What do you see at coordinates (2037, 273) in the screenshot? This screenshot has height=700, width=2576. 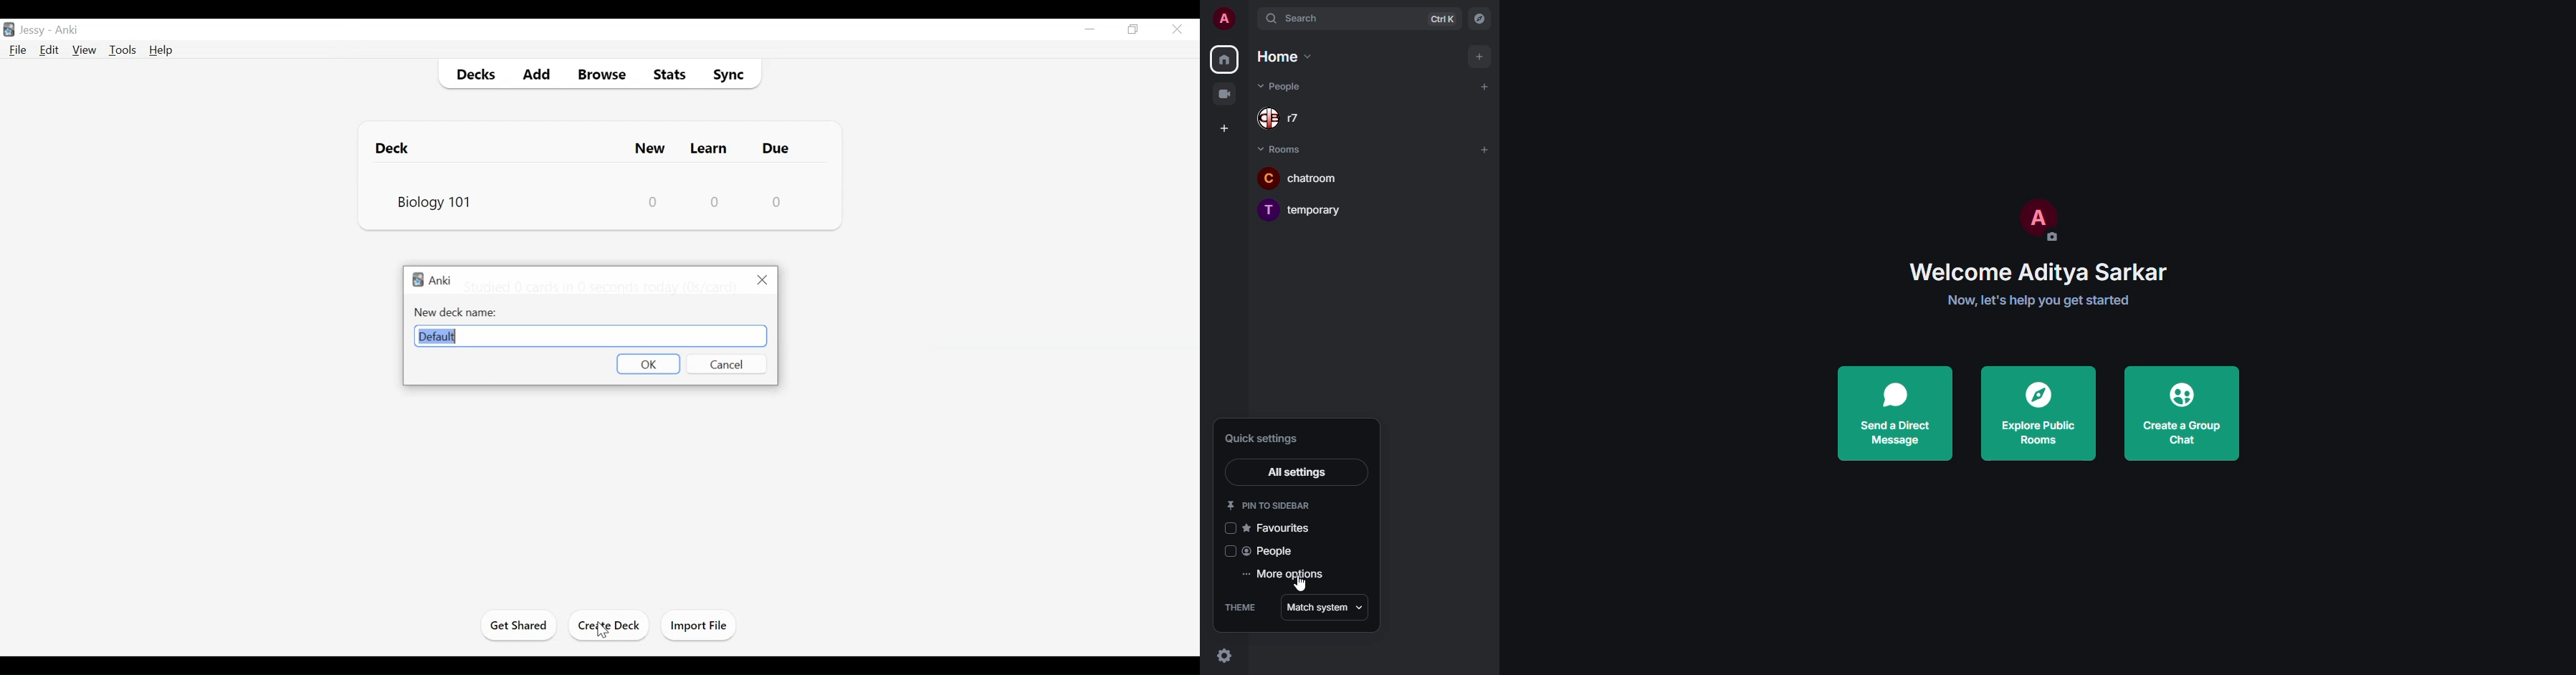 I see `welcome` at bounding box center [2037, 273].